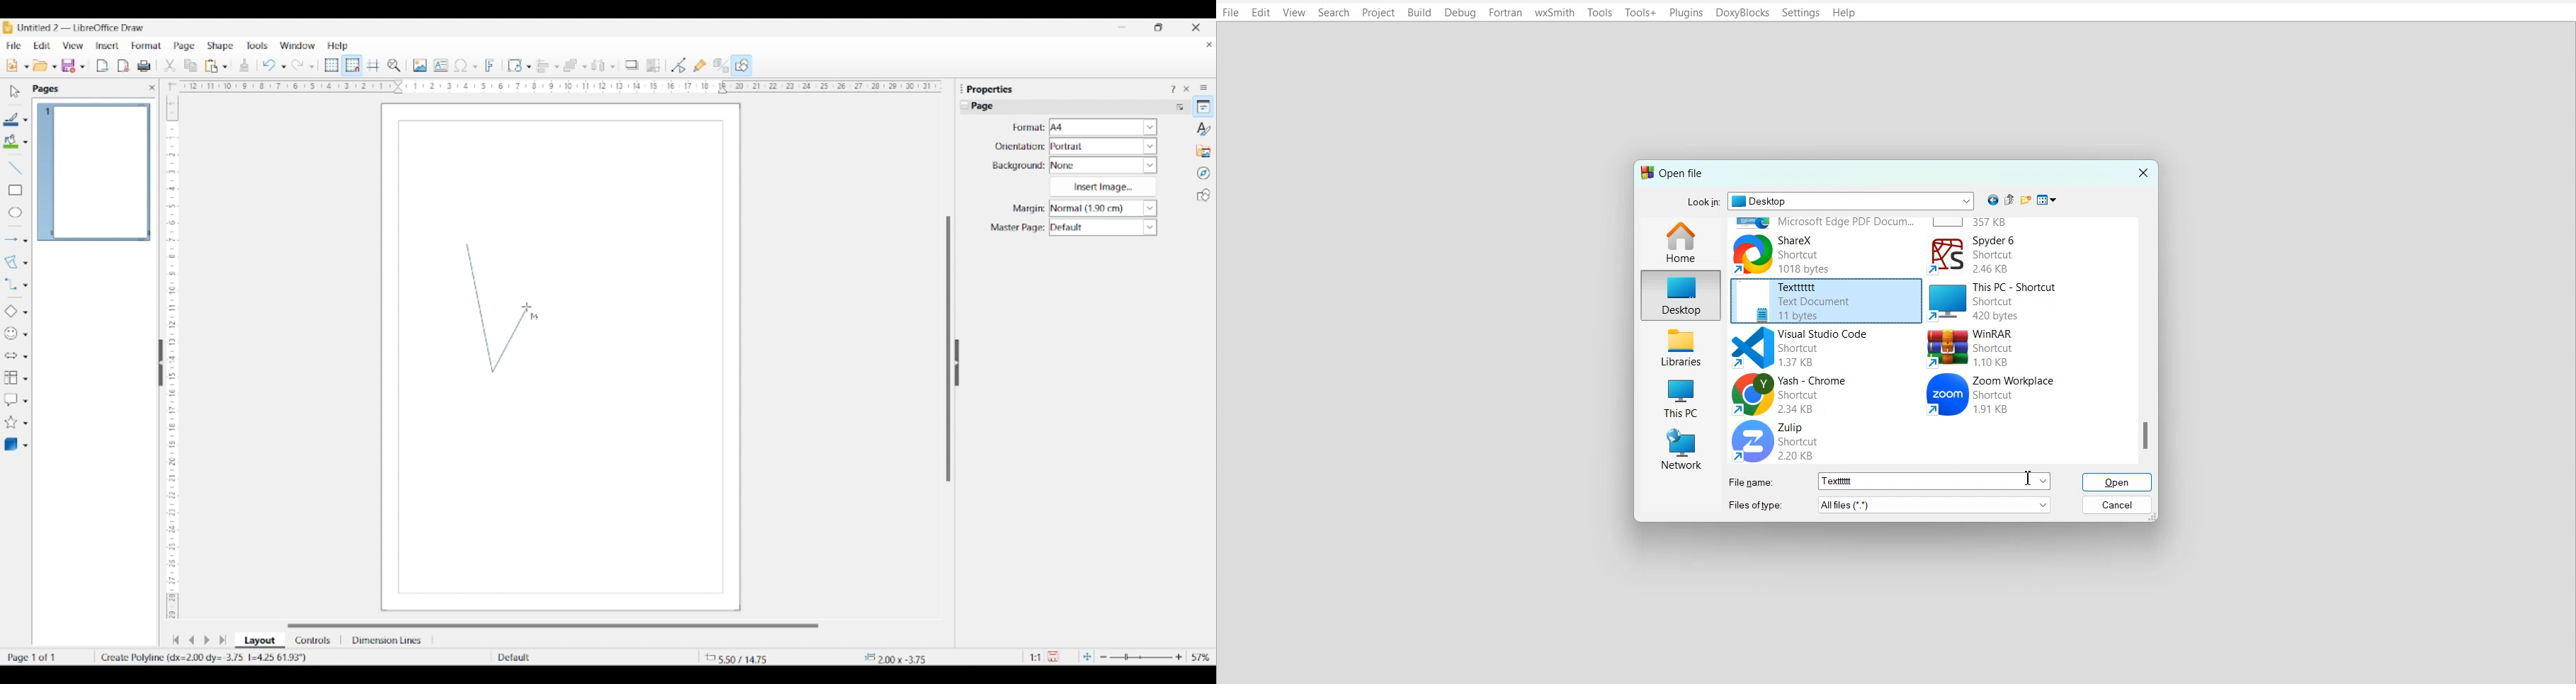  What do you see at coordinates (15, 167) in the screenshot?
I see `Insert line` at bounding box center [15, 167].